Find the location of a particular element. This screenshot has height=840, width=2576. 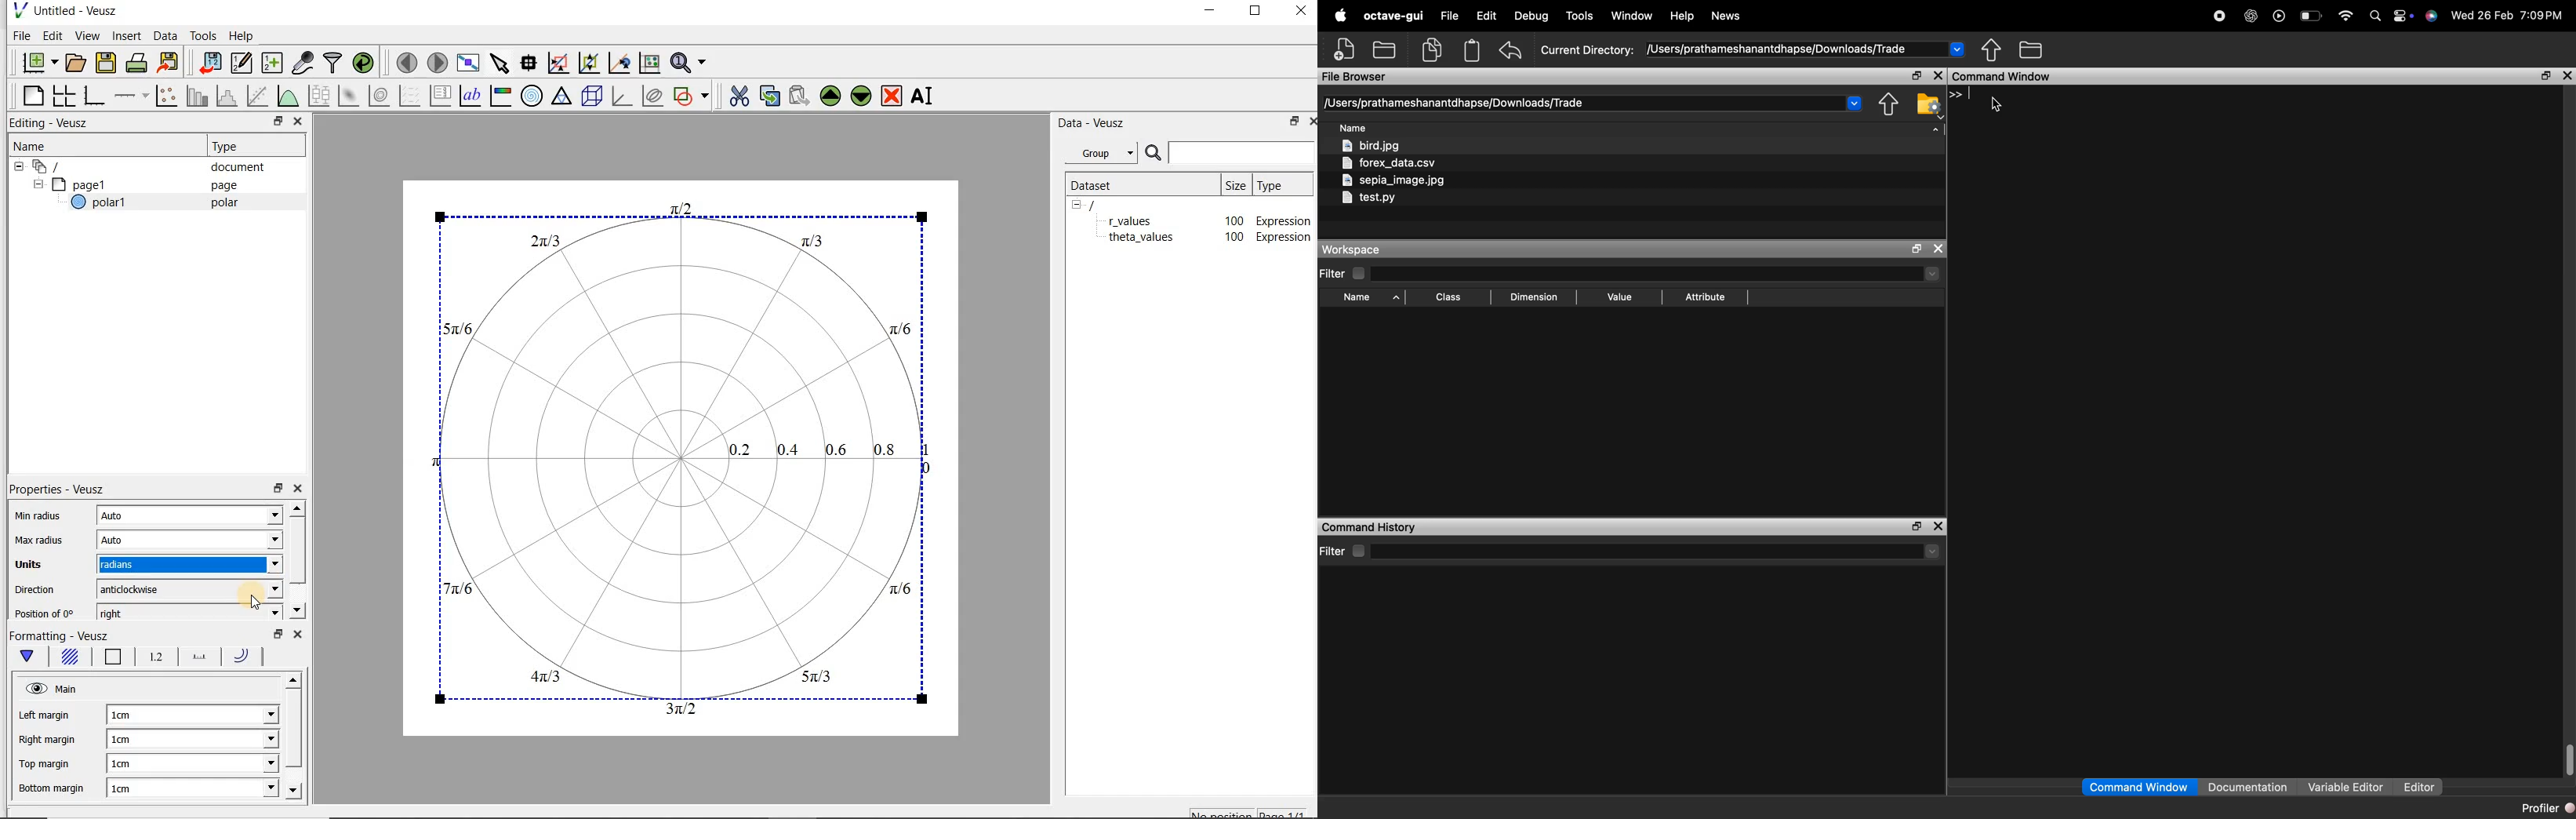

remove the selected widget is located at coordinates (892, 95).